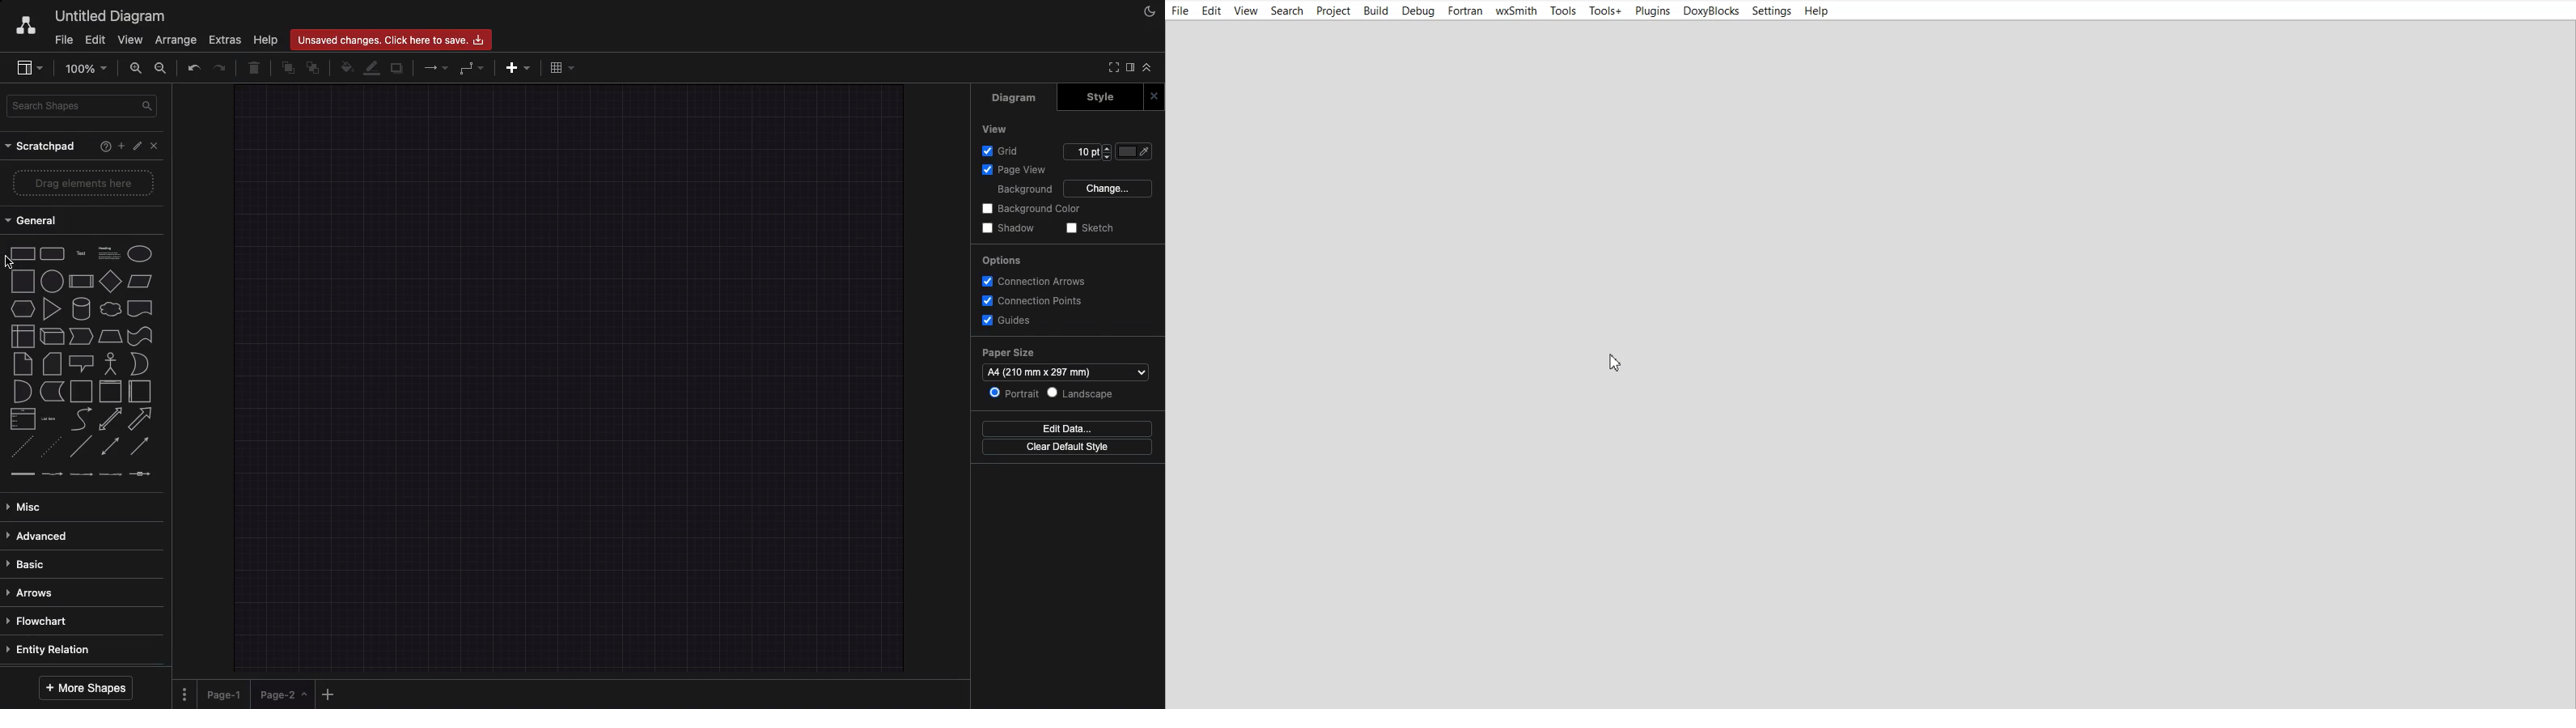 This screenshot has width=2576, height=728. Describe the element at coordinates (143, 418) in the screenshot. I see `arrow` at that location.